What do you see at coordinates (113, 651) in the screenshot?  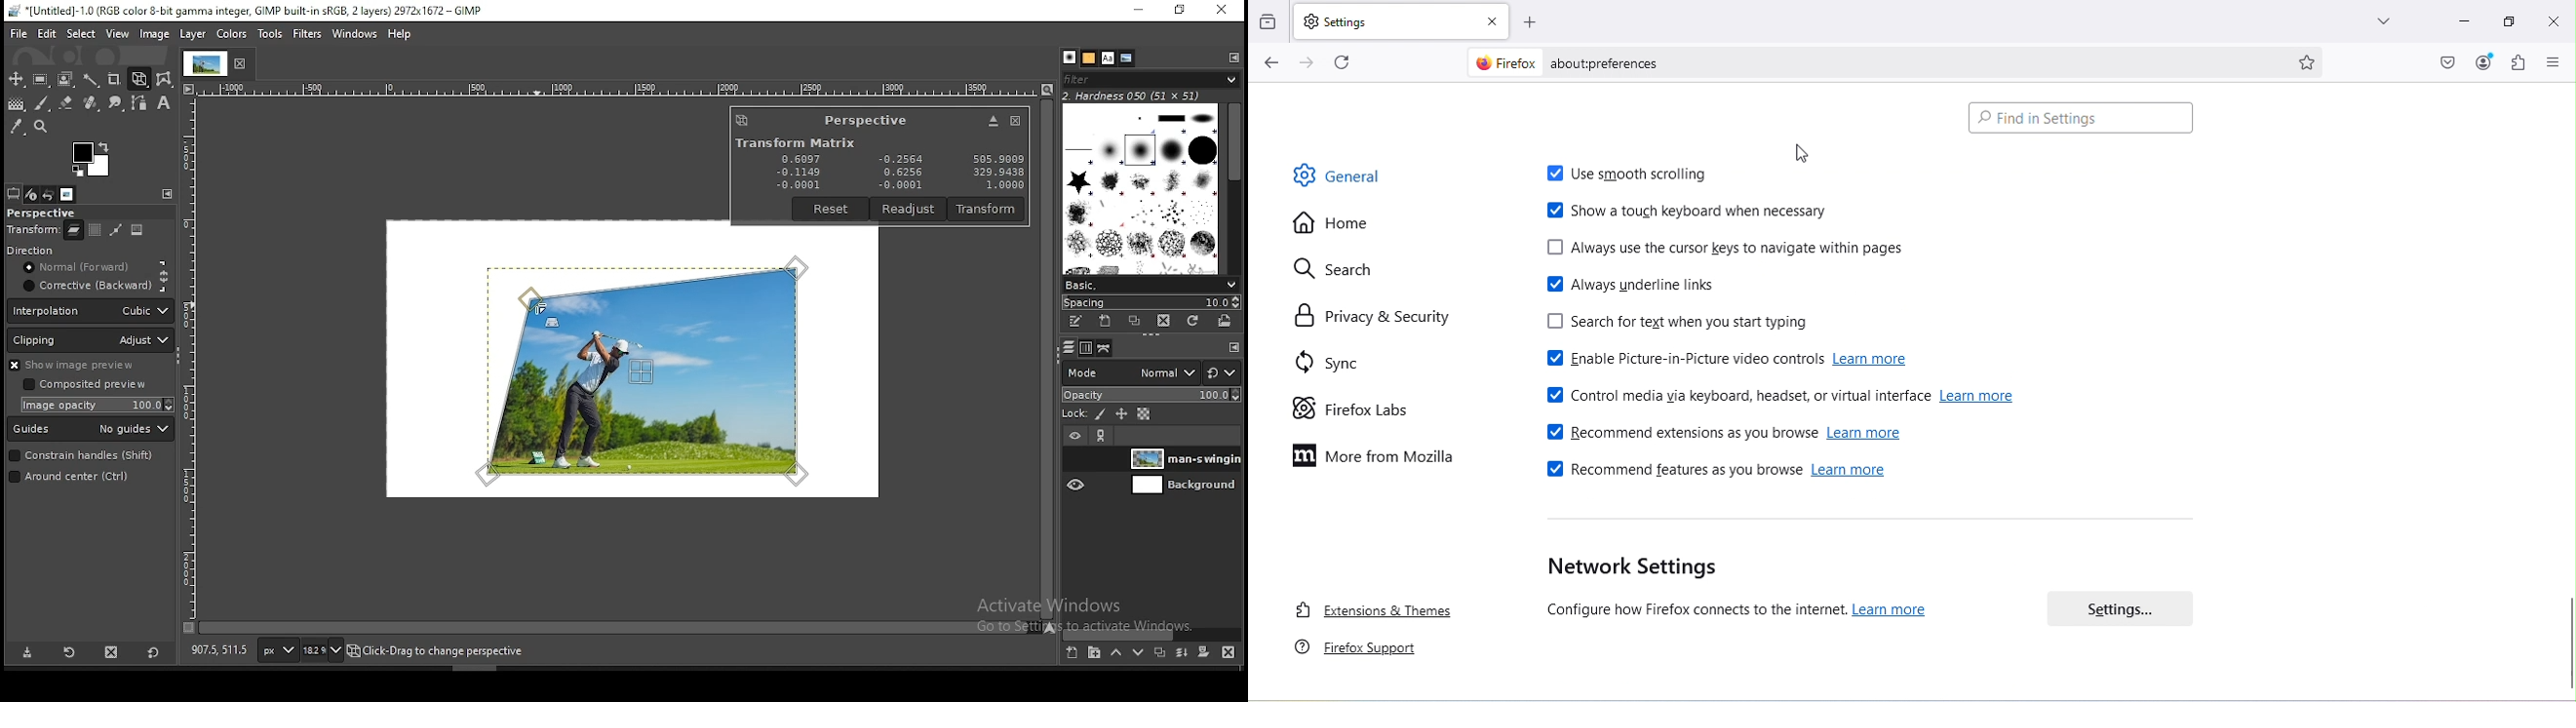 I see `delete tool preset` at bounding box center [113, 651].